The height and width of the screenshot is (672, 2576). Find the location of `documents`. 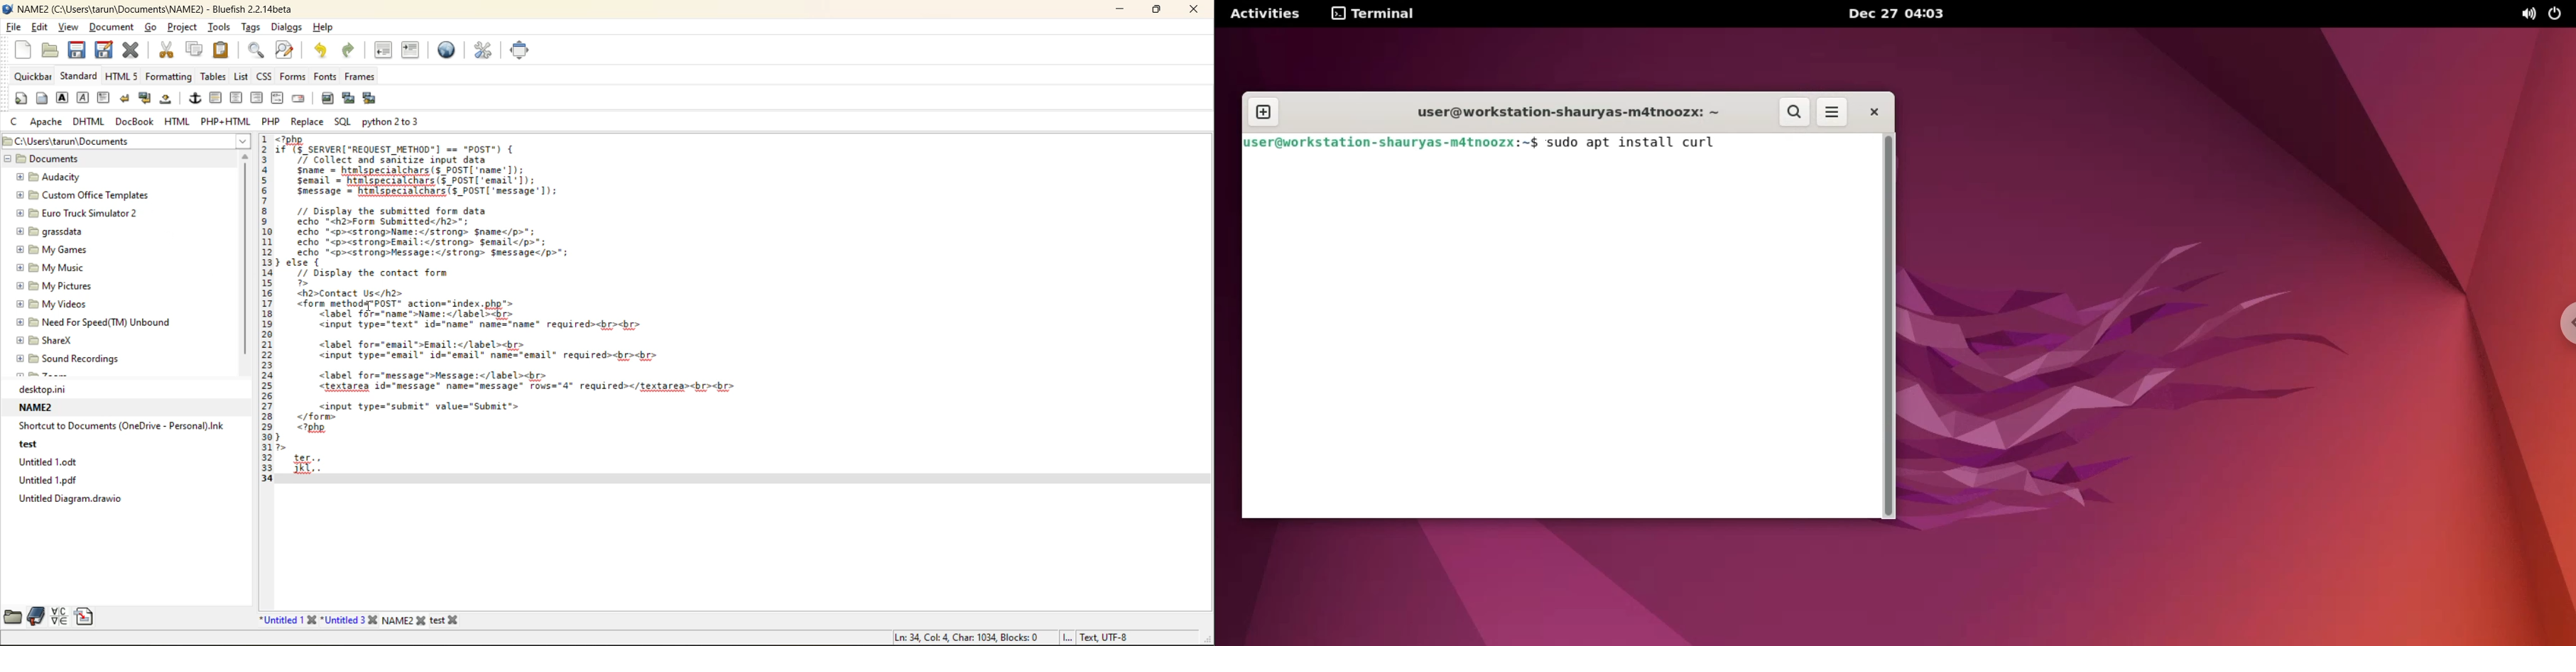

documents is located at coordinates (77, 160).